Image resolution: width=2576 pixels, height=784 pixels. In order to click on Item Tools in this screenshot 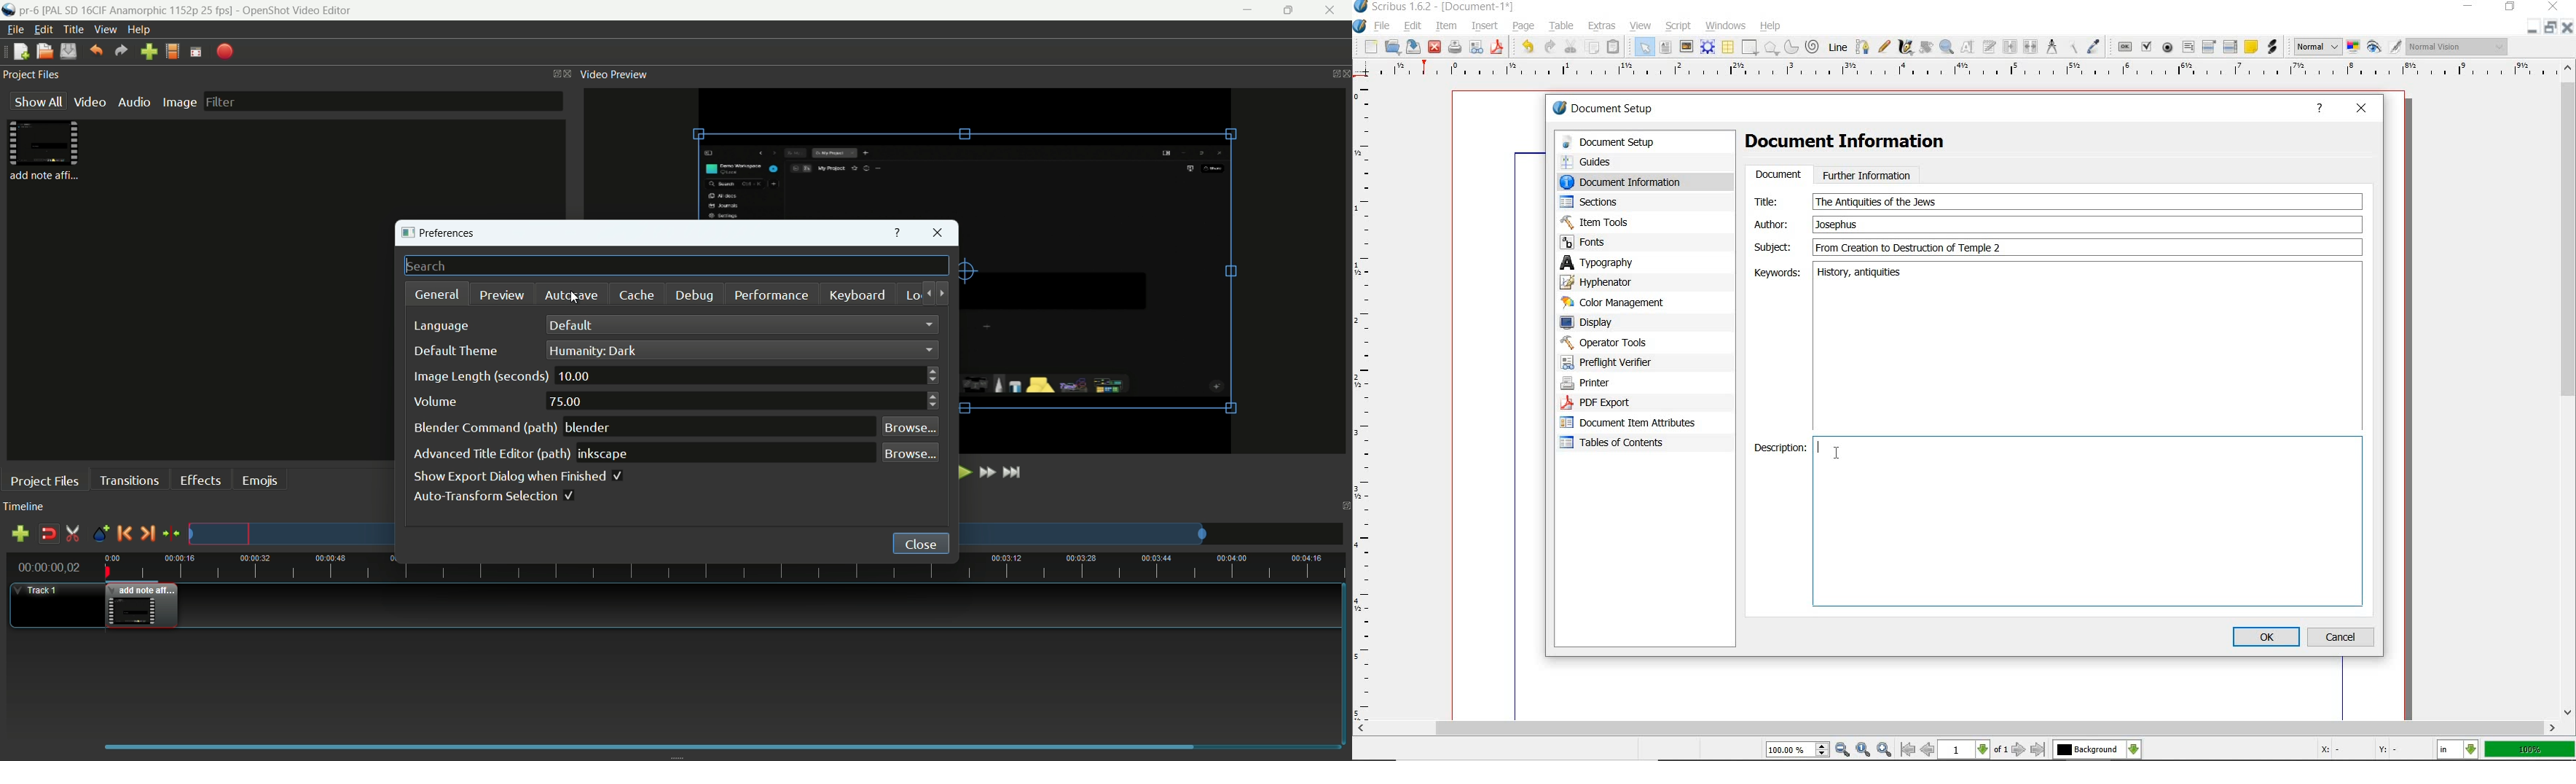, I will do `click(1628, 222)`.